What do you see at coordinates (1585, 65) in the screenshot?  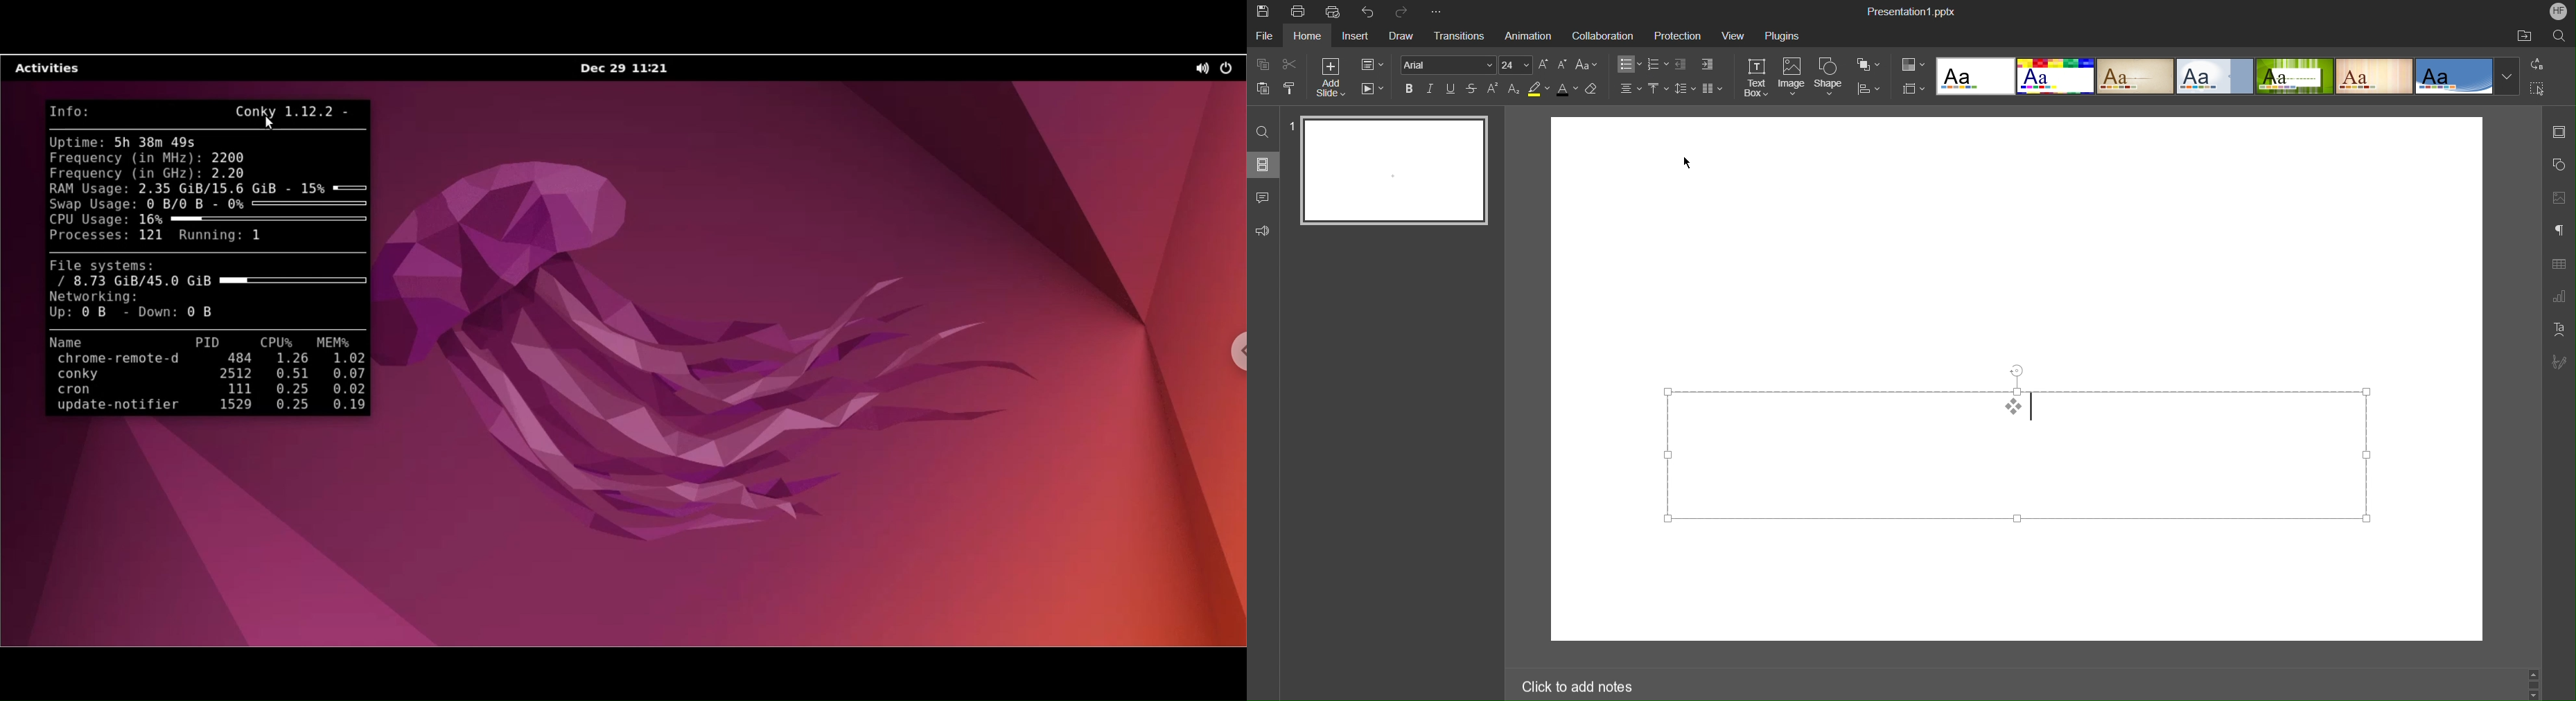 I see `Change Case` at bounding box center [1585, 65].